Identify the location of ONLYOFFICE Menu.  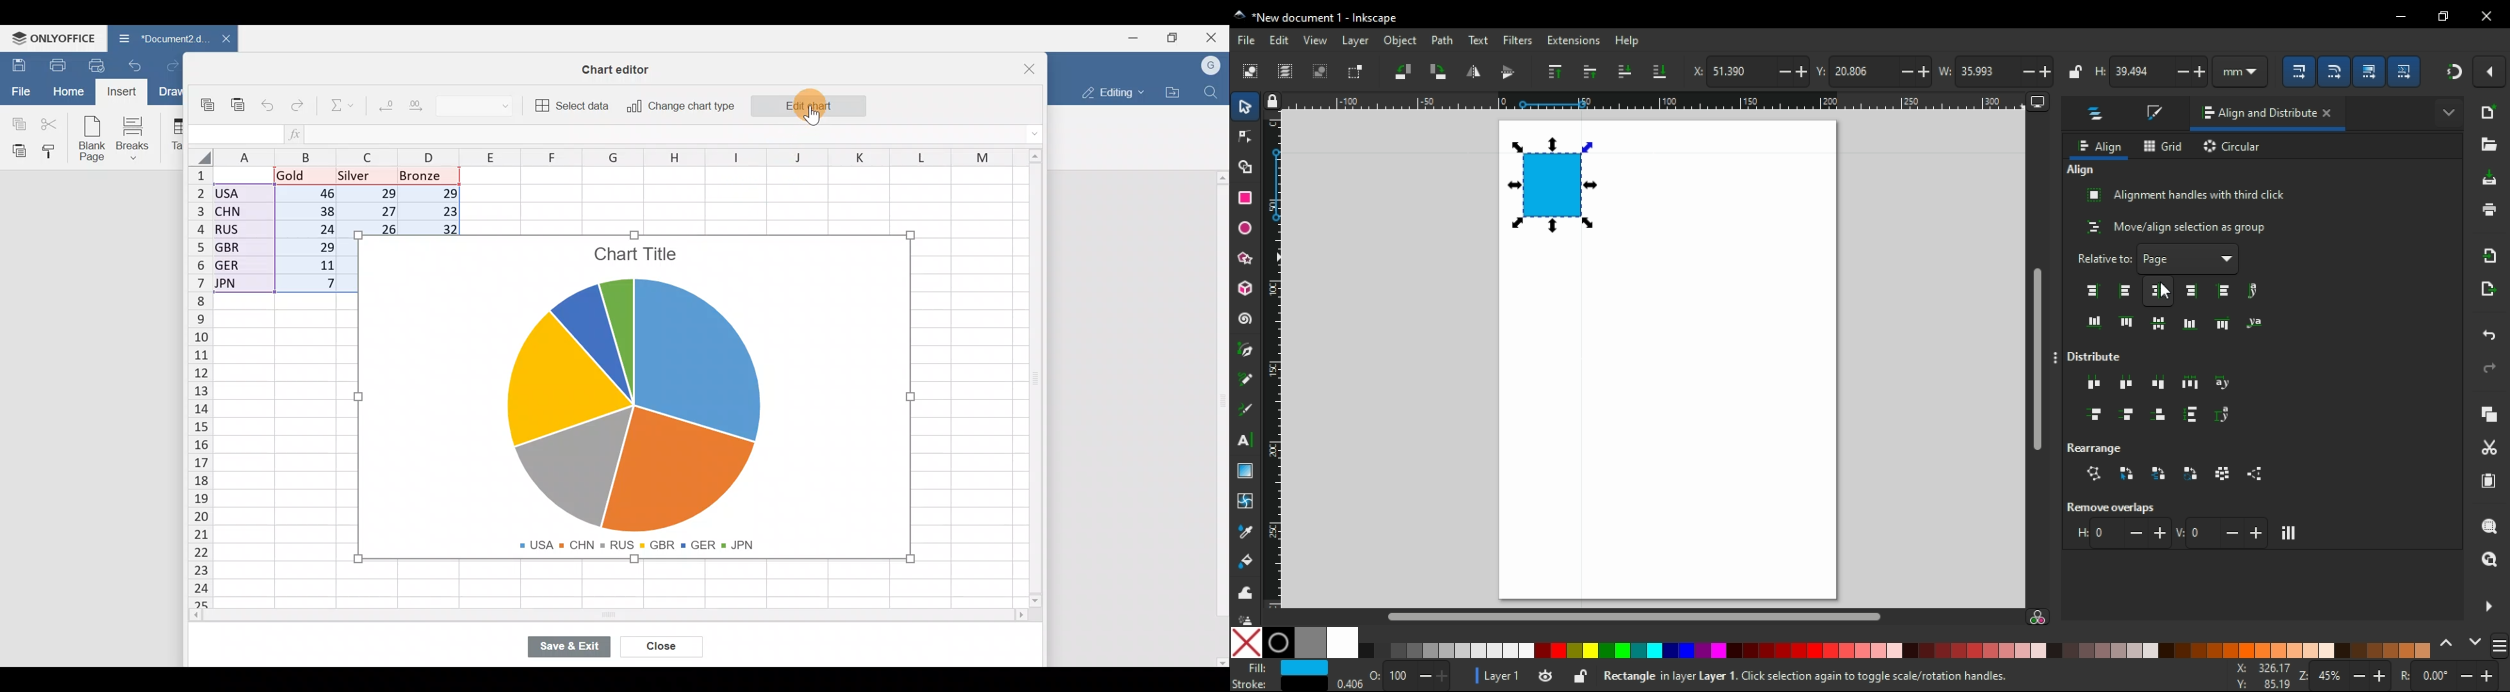
(51, 38).